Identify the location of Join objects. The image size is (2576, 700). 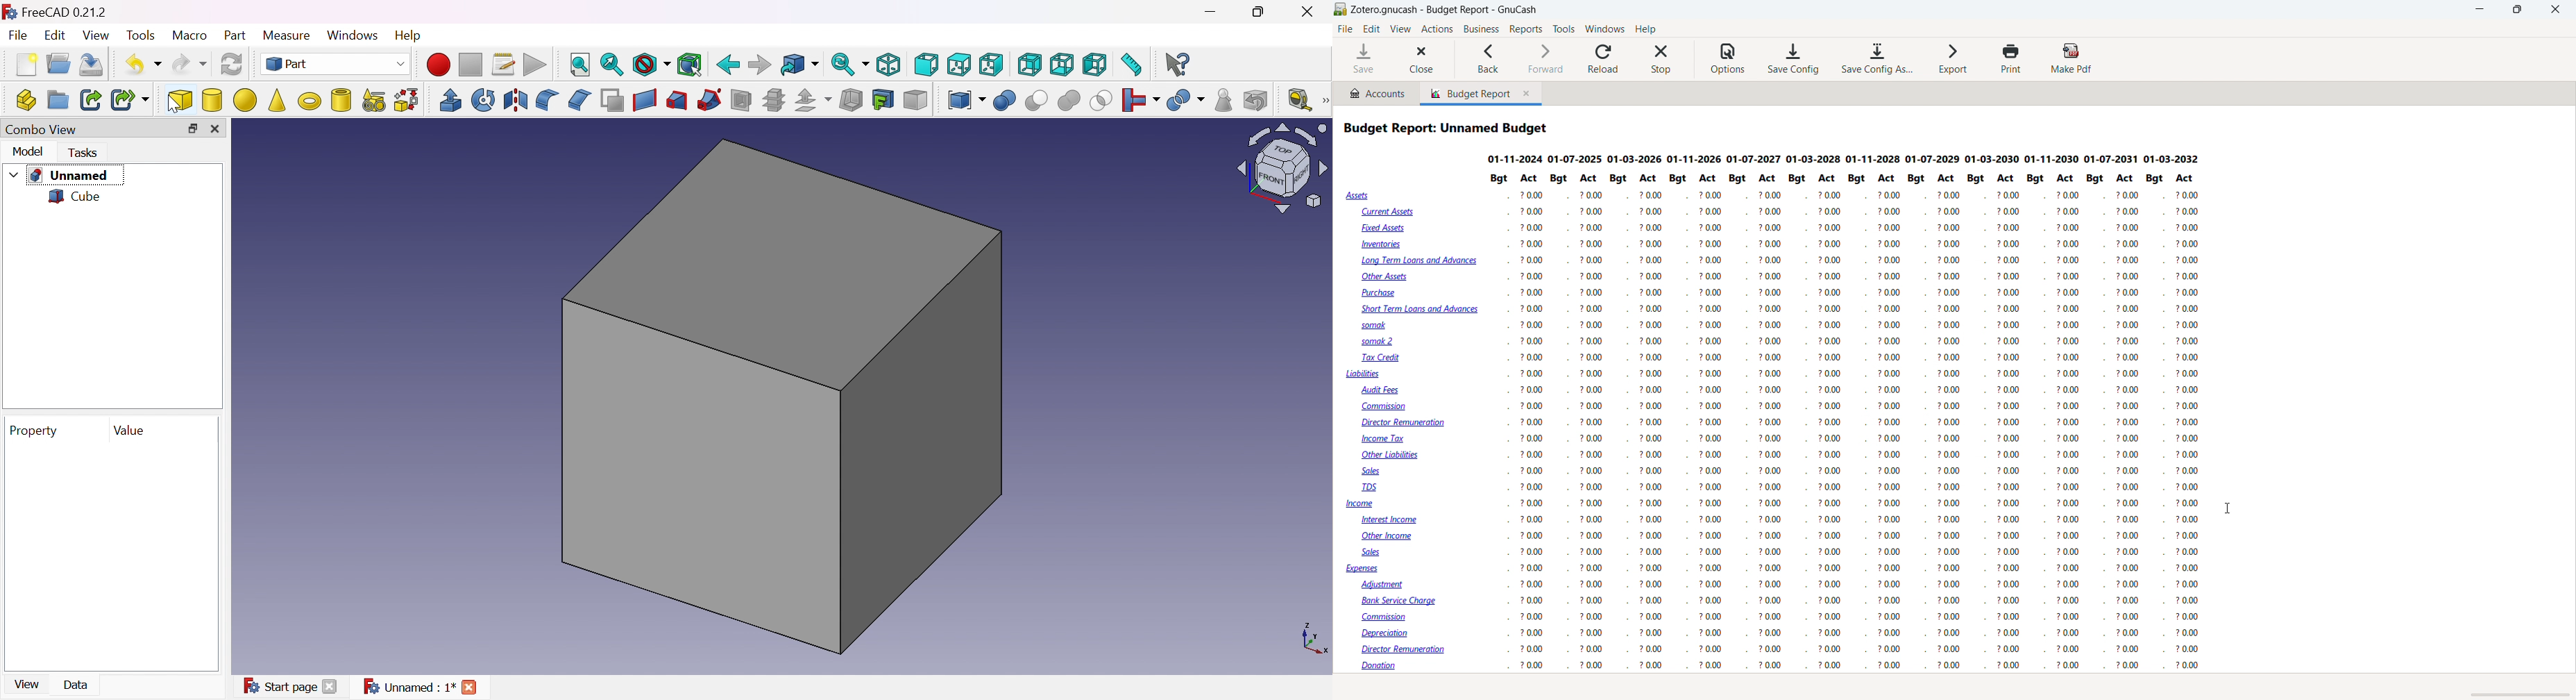
(1139, 101).